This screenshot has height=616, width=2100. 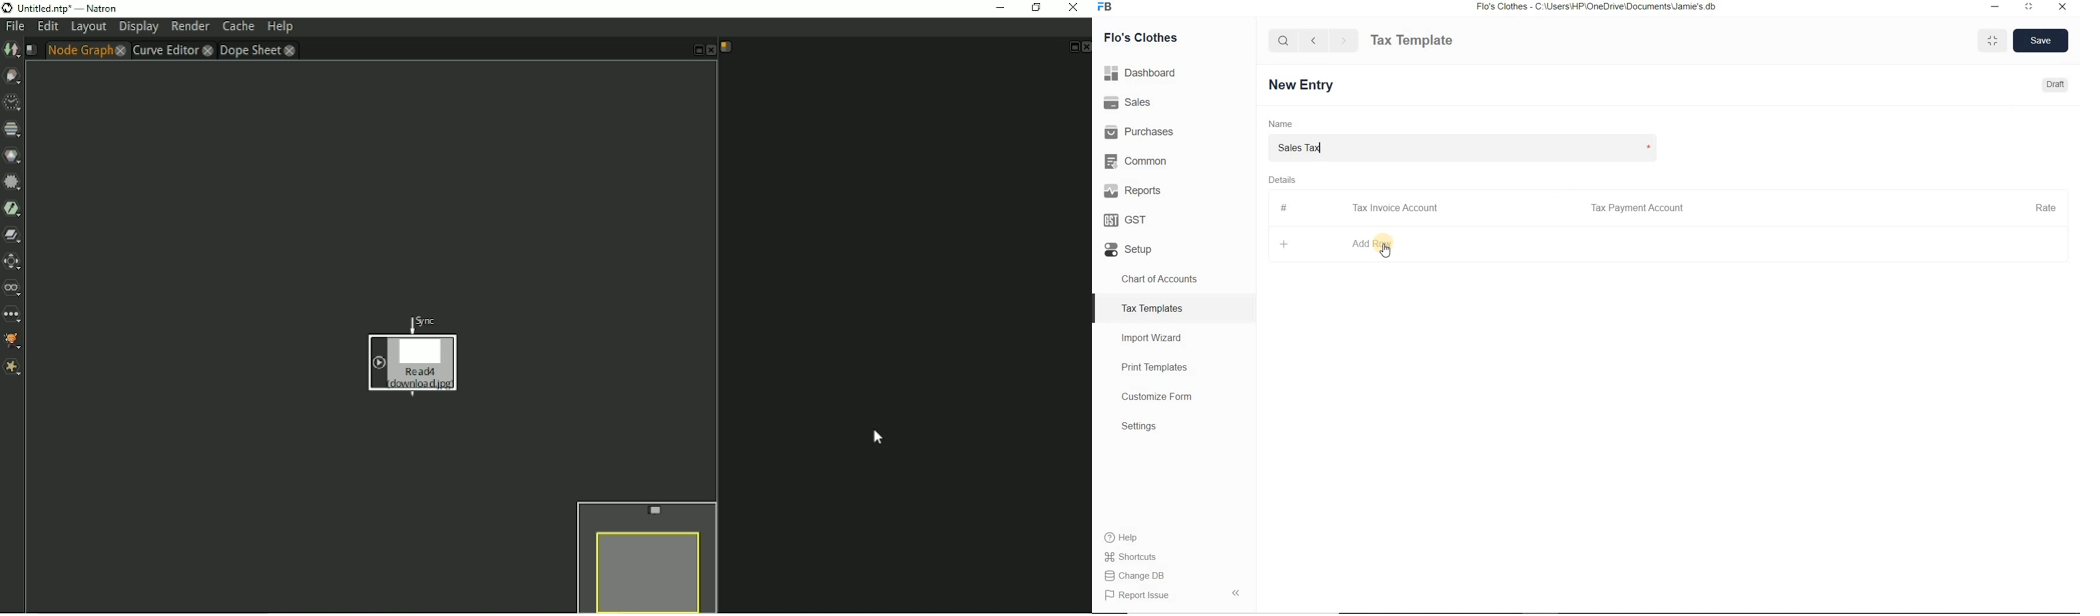 I want to click on Dashboard, so click(x=1174, y=73).